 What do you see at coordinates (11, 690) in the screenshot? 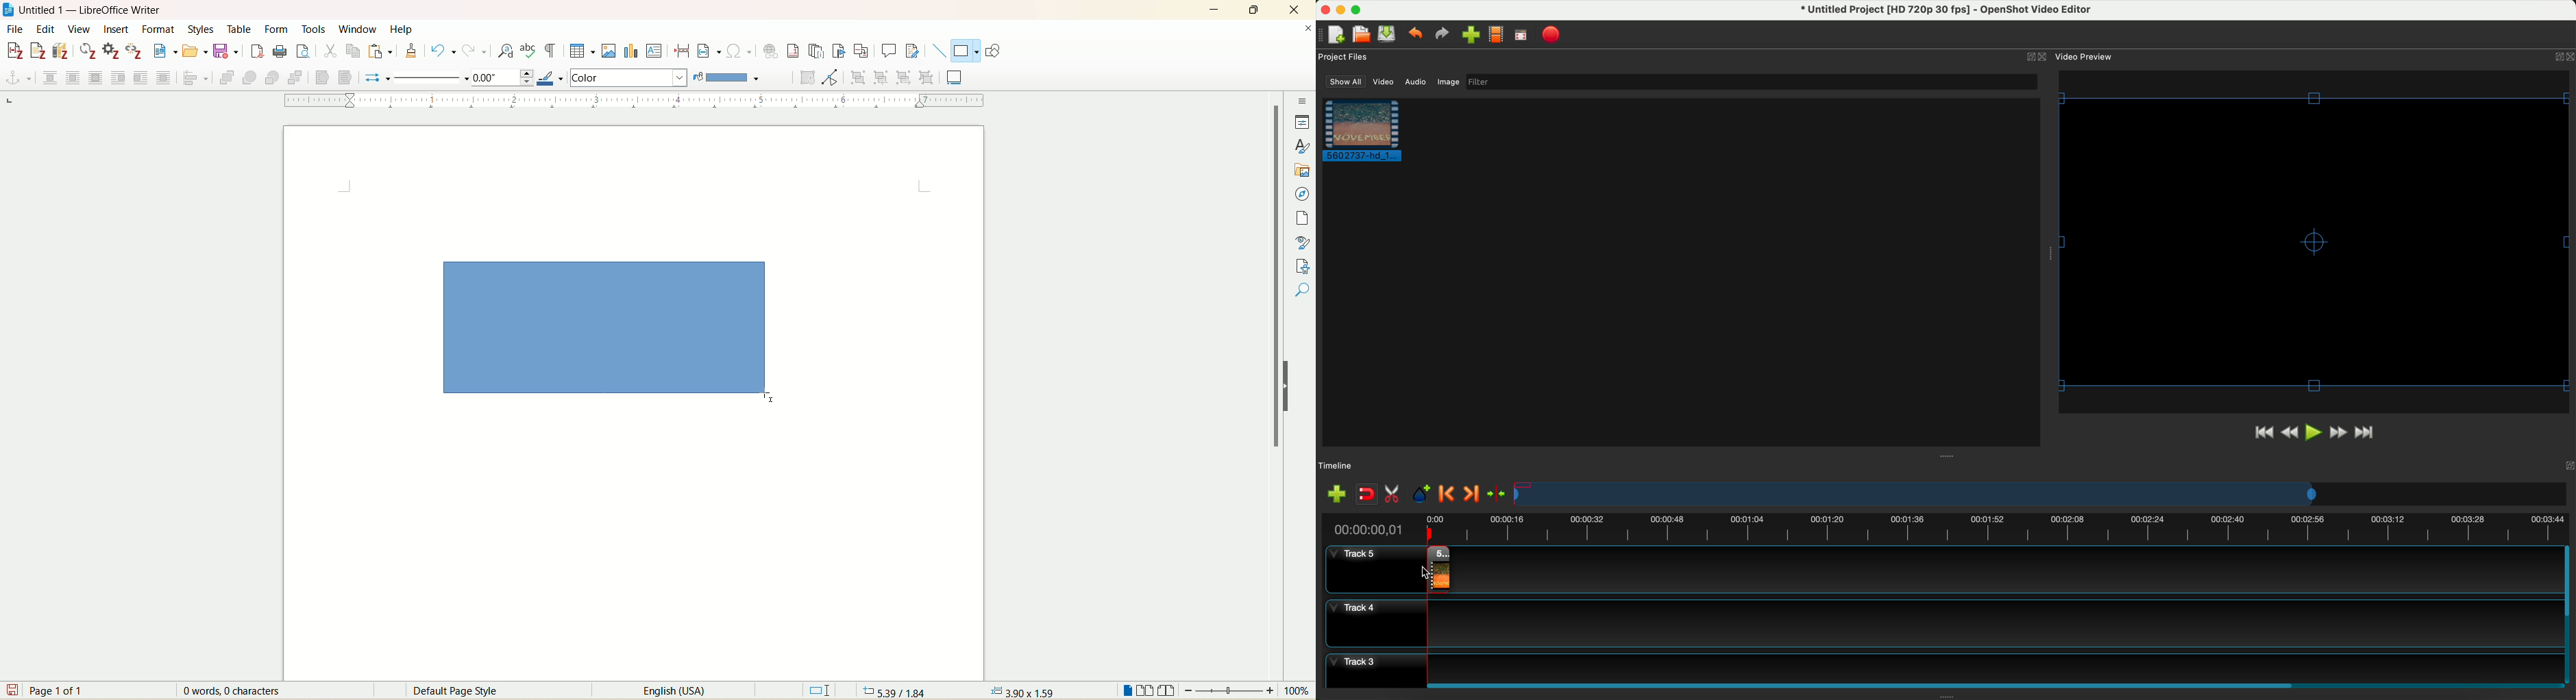
I see `save` at bounding box center [11, 690].